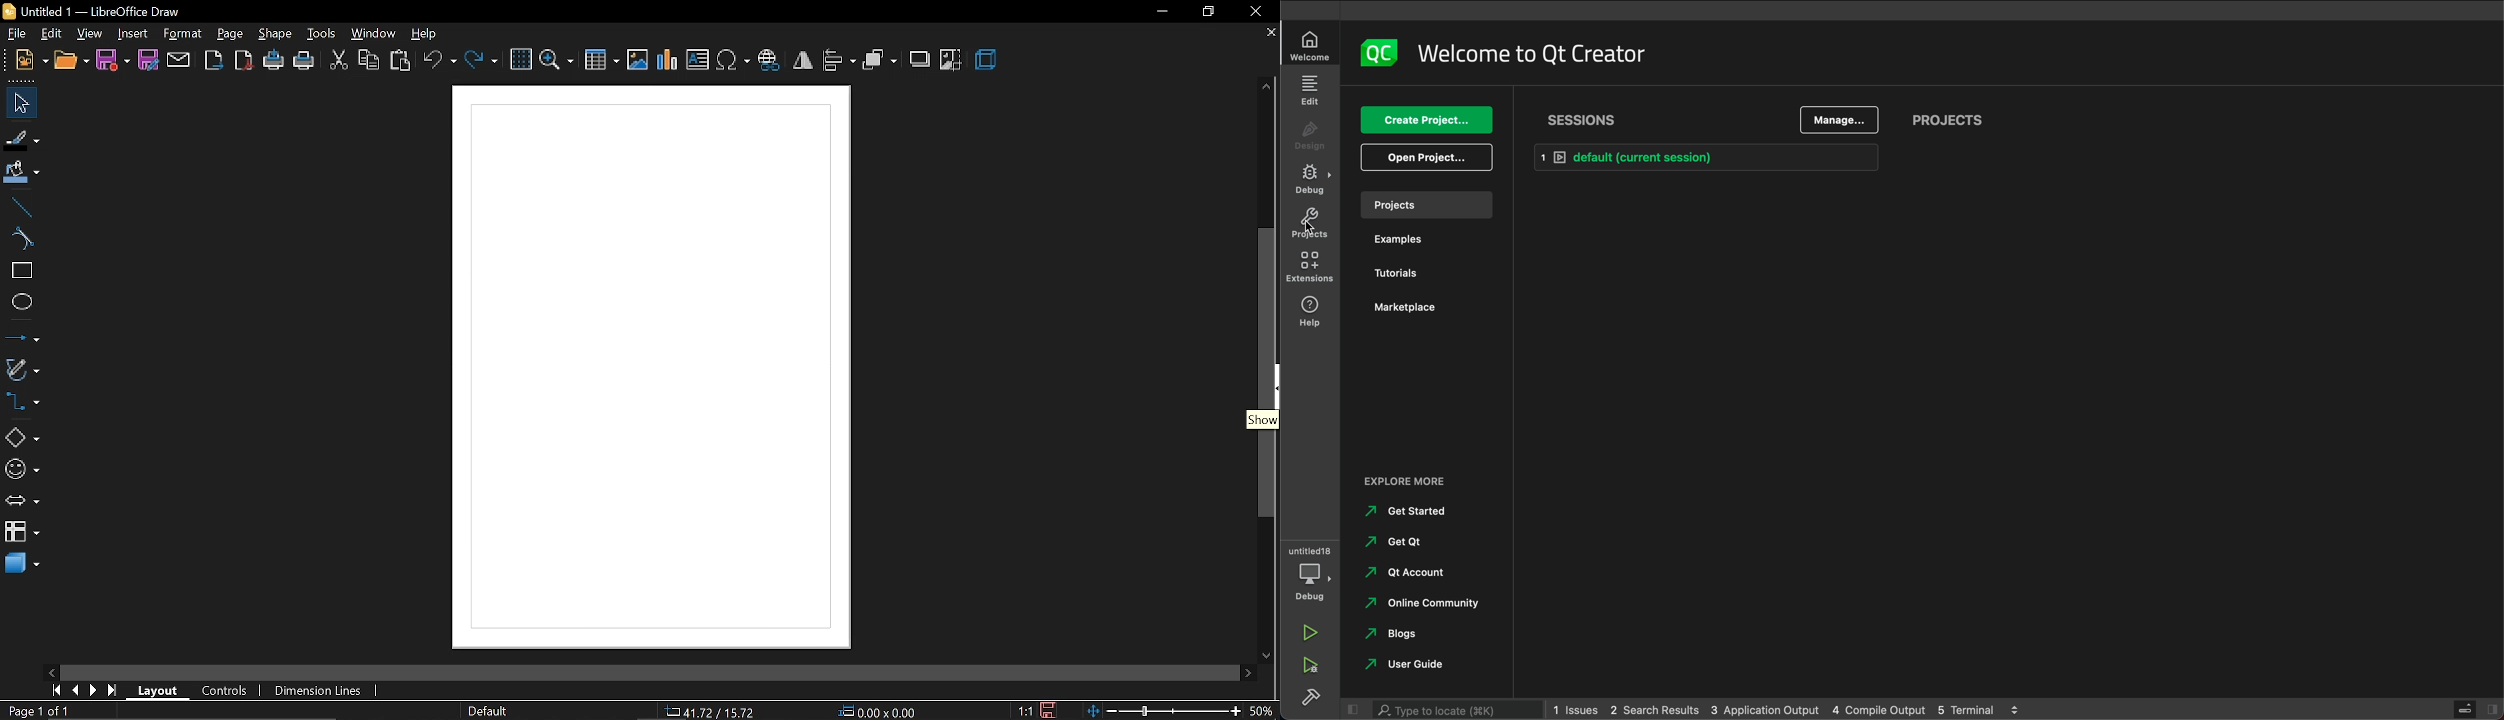 The image size is (2520, 728). I want to click on get started, so click(1416, 512).